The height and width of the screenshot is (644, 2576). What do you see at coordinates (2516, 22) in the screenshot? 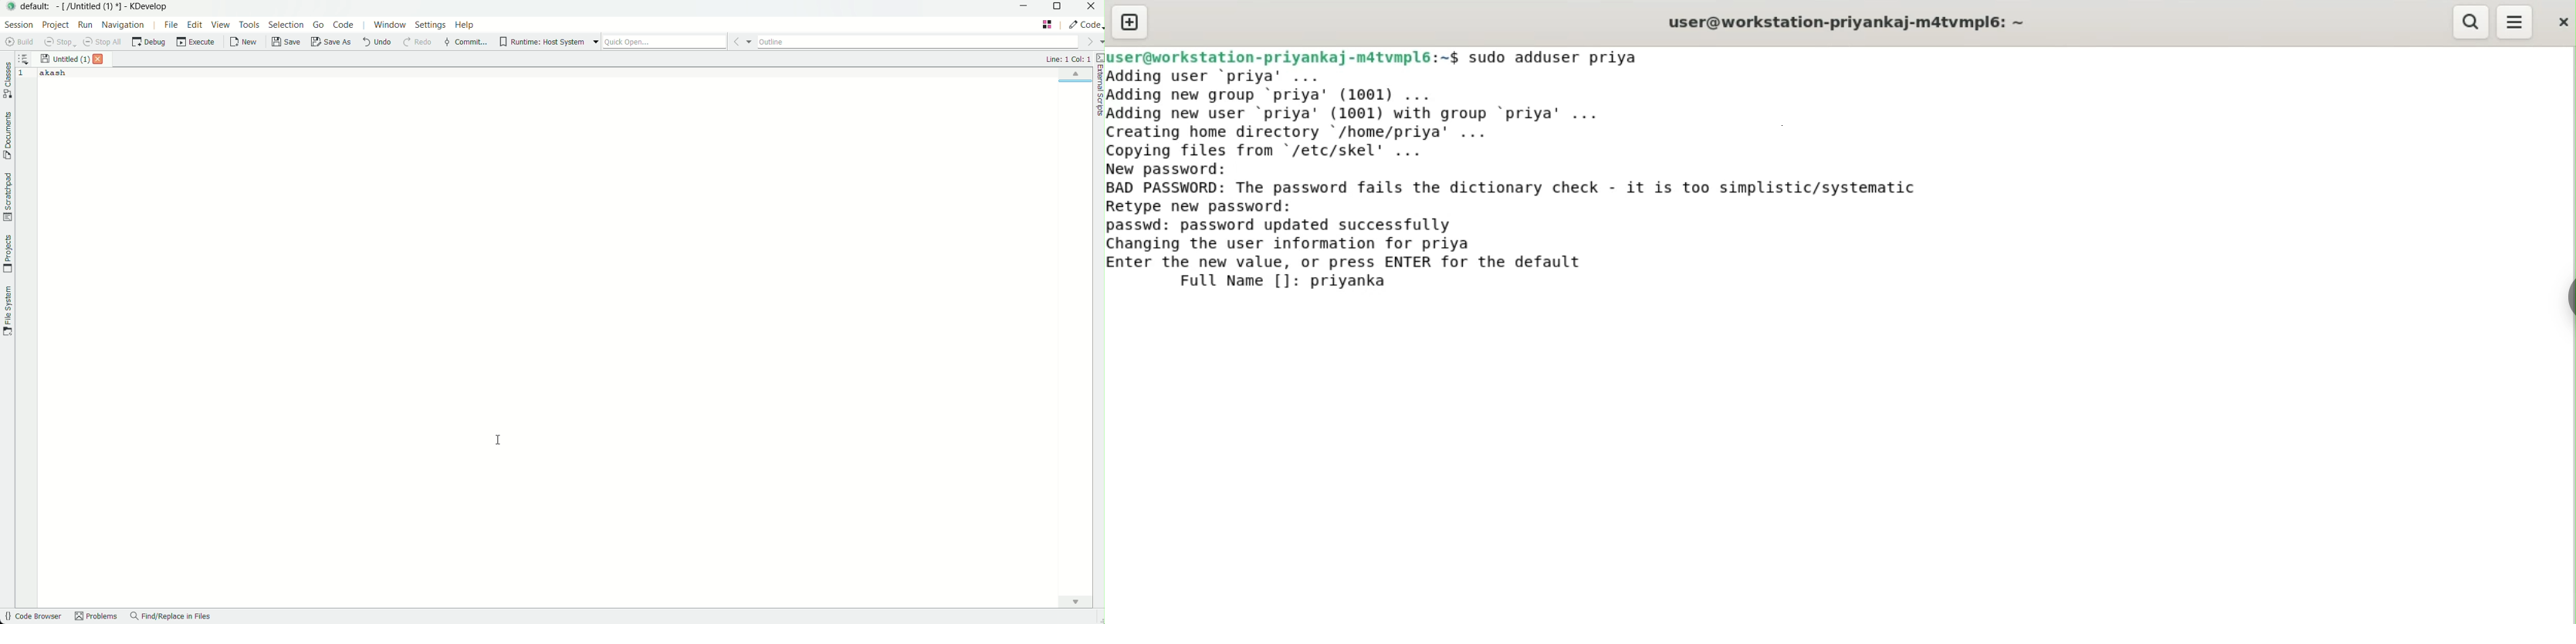
I see `menu` at bounding box center [2516, 22].